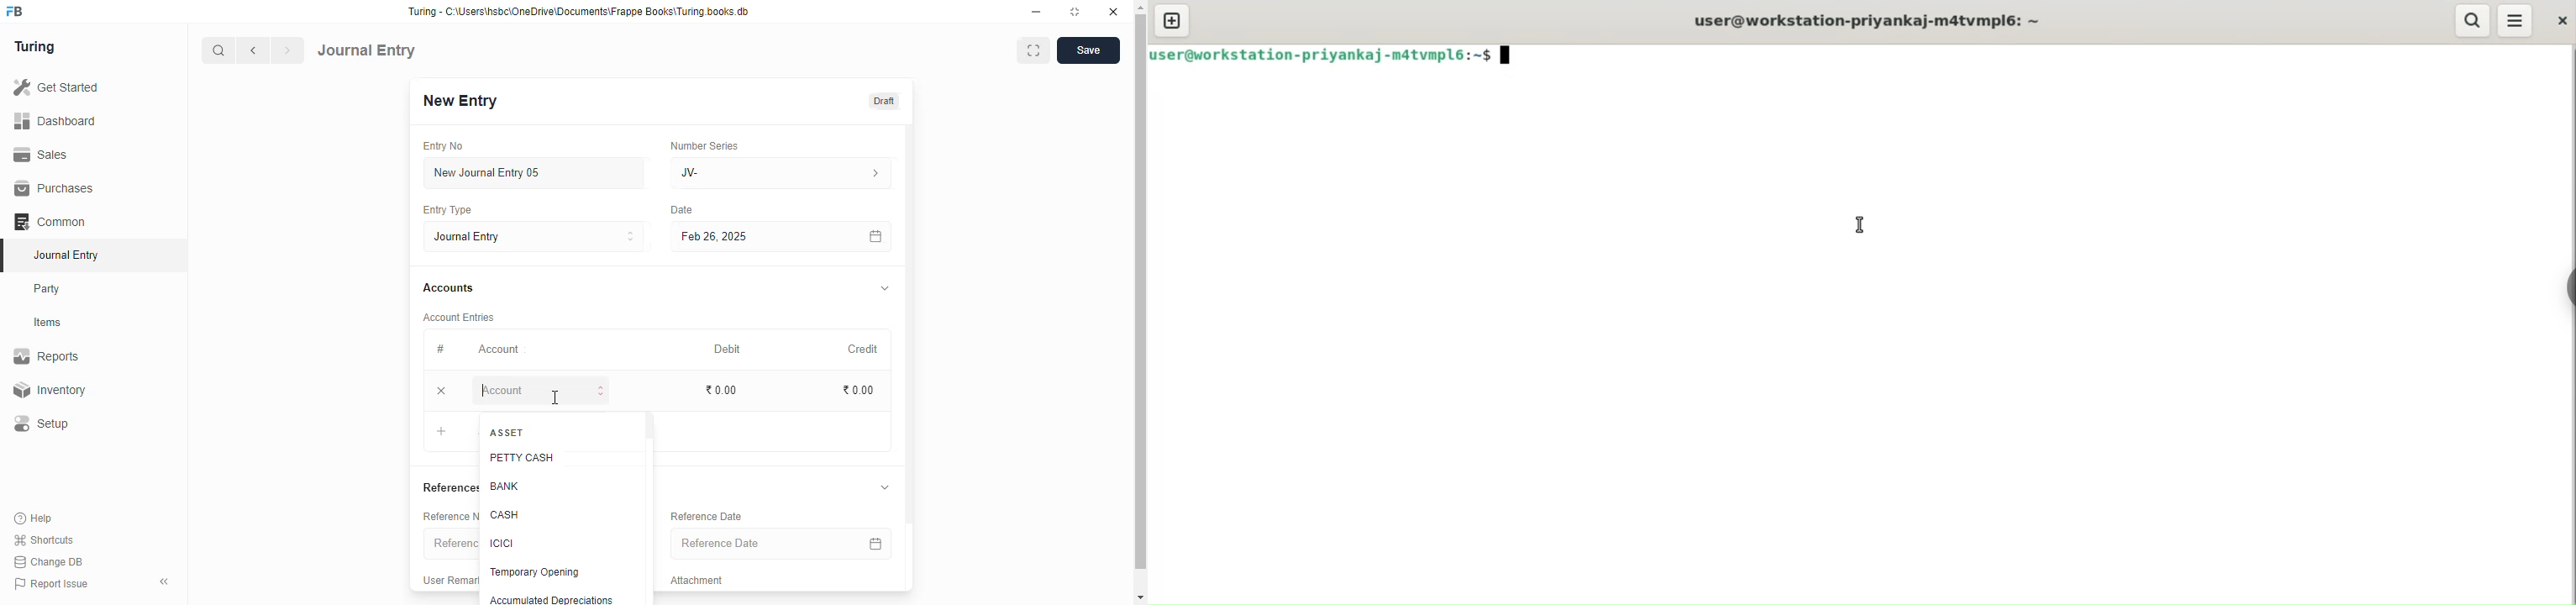  I want to click on number series, so click(705, 145).